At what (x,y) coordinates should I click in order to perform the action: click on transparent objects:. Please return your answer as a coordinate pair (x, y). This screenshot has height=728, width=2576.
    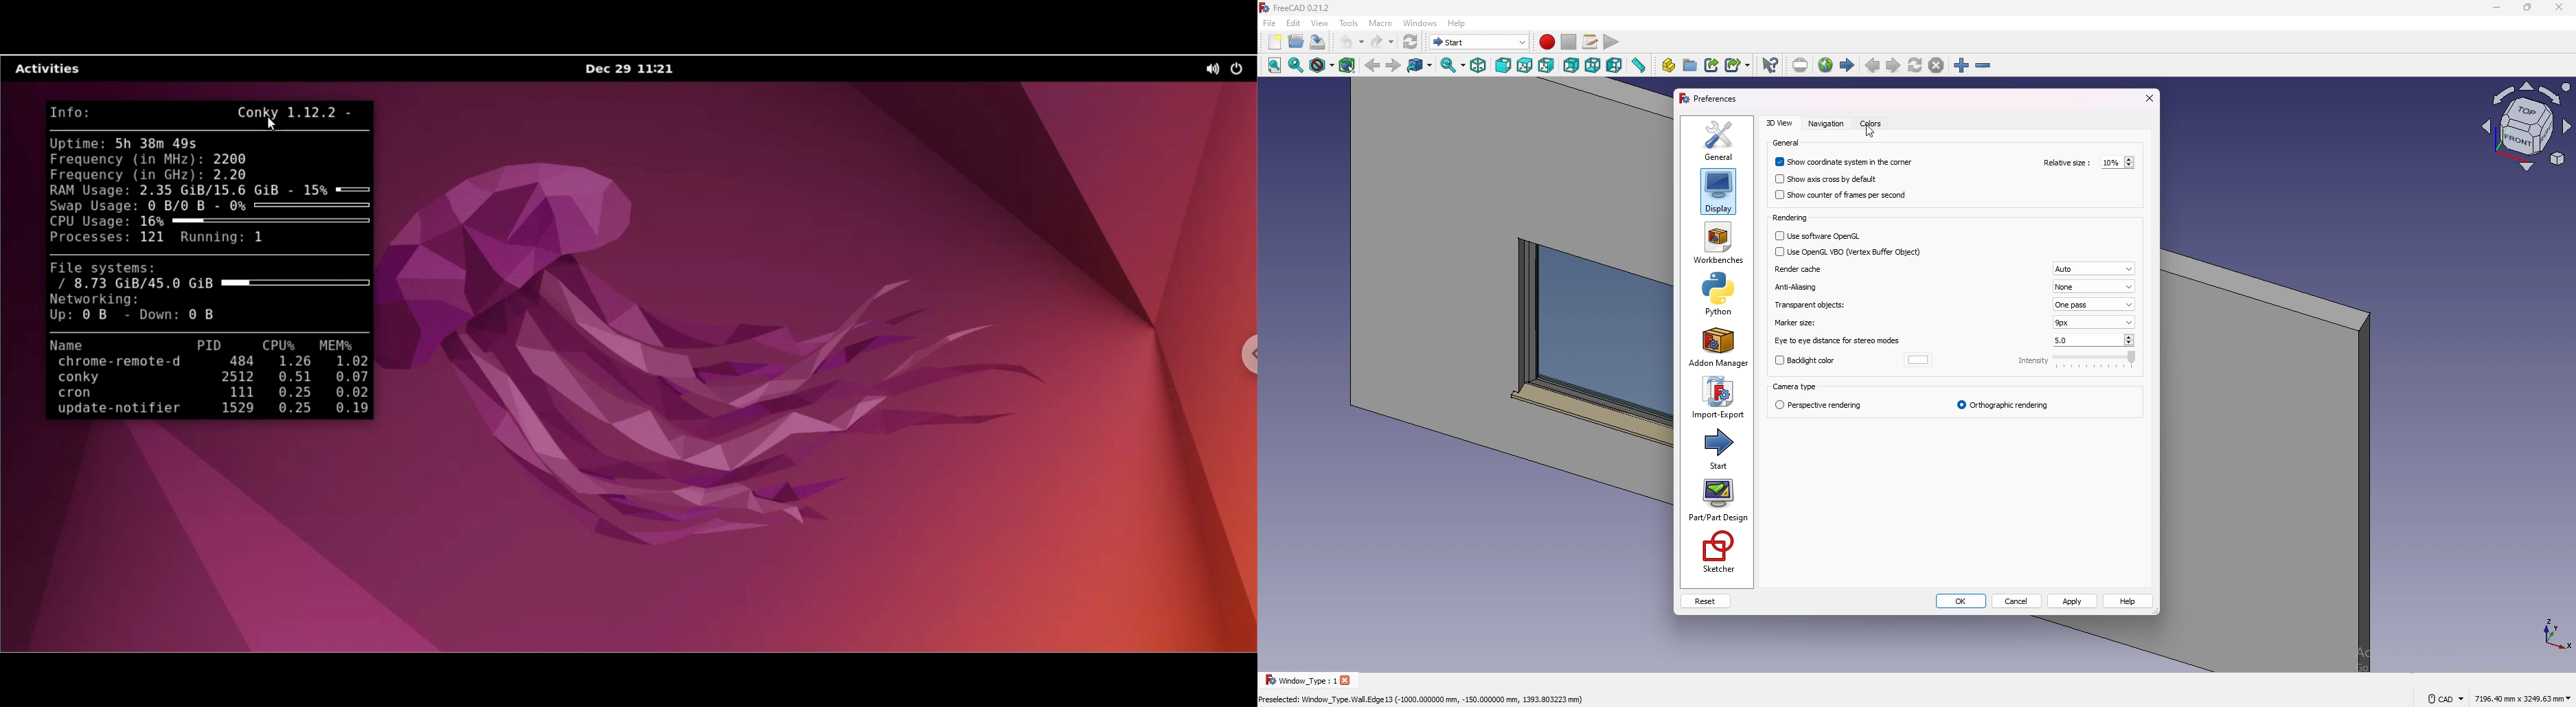
    Looking at the image, I should click on (1813, 304).